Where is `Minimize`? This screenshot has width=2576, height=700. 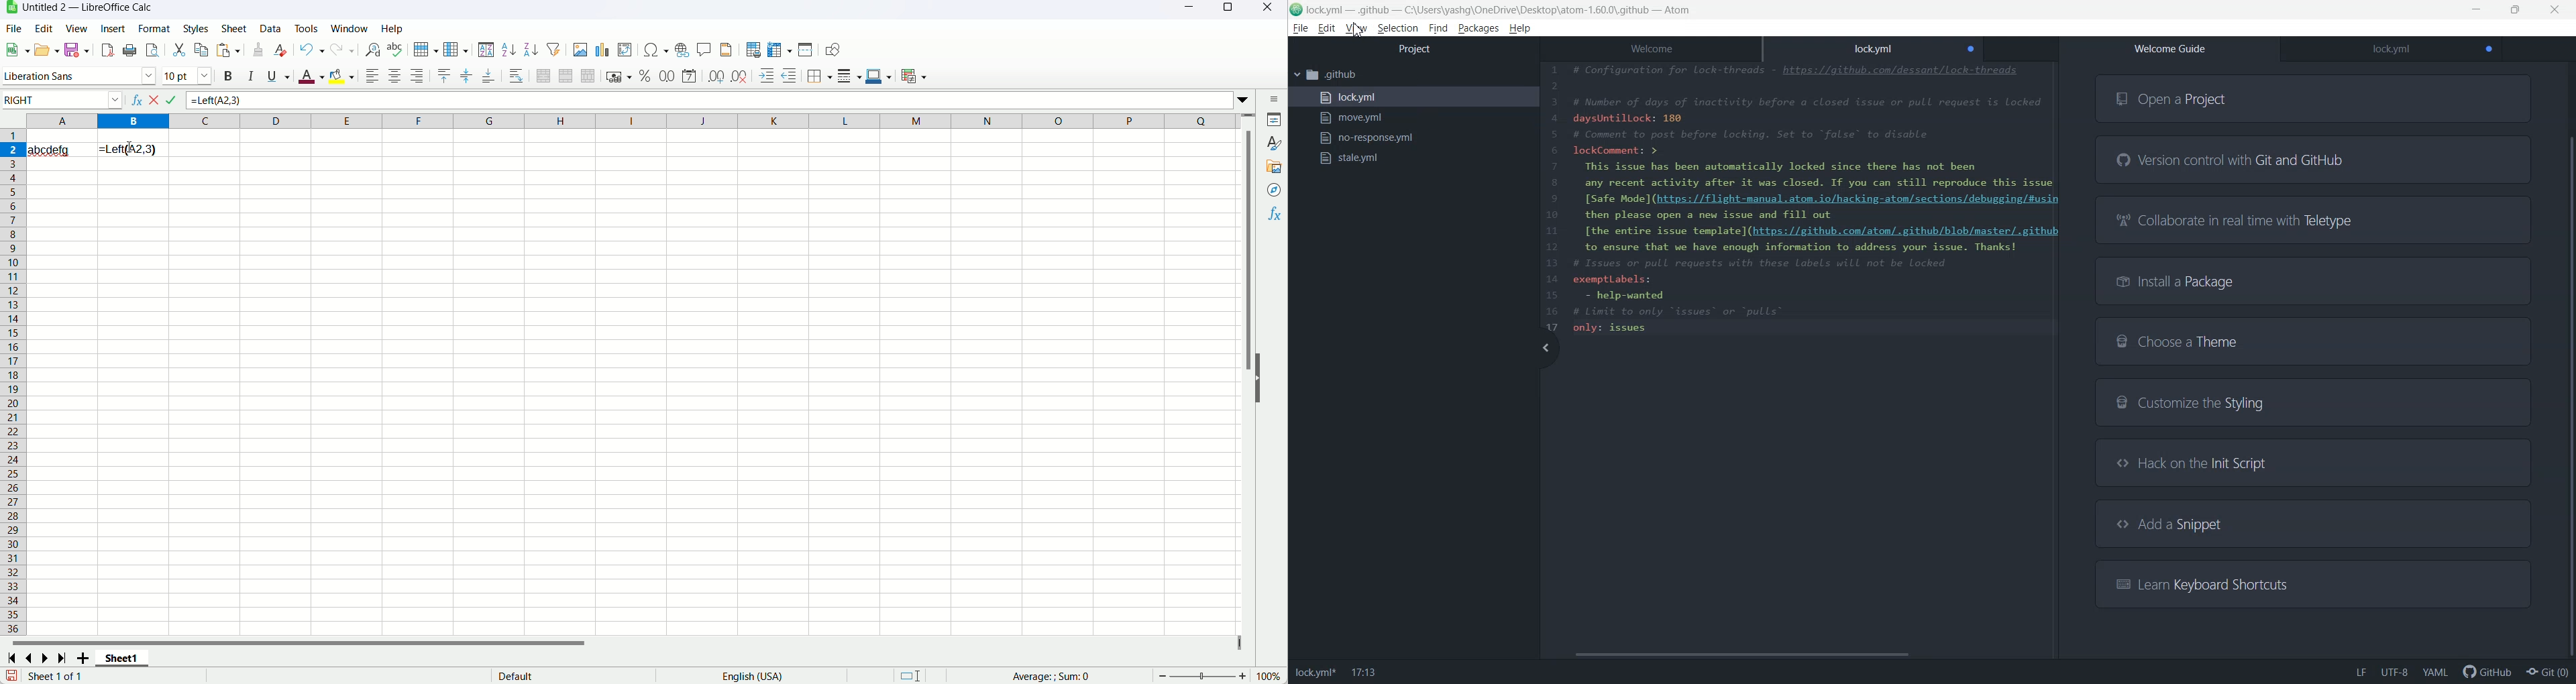
Minimize is located at coordinates (2477, 10).